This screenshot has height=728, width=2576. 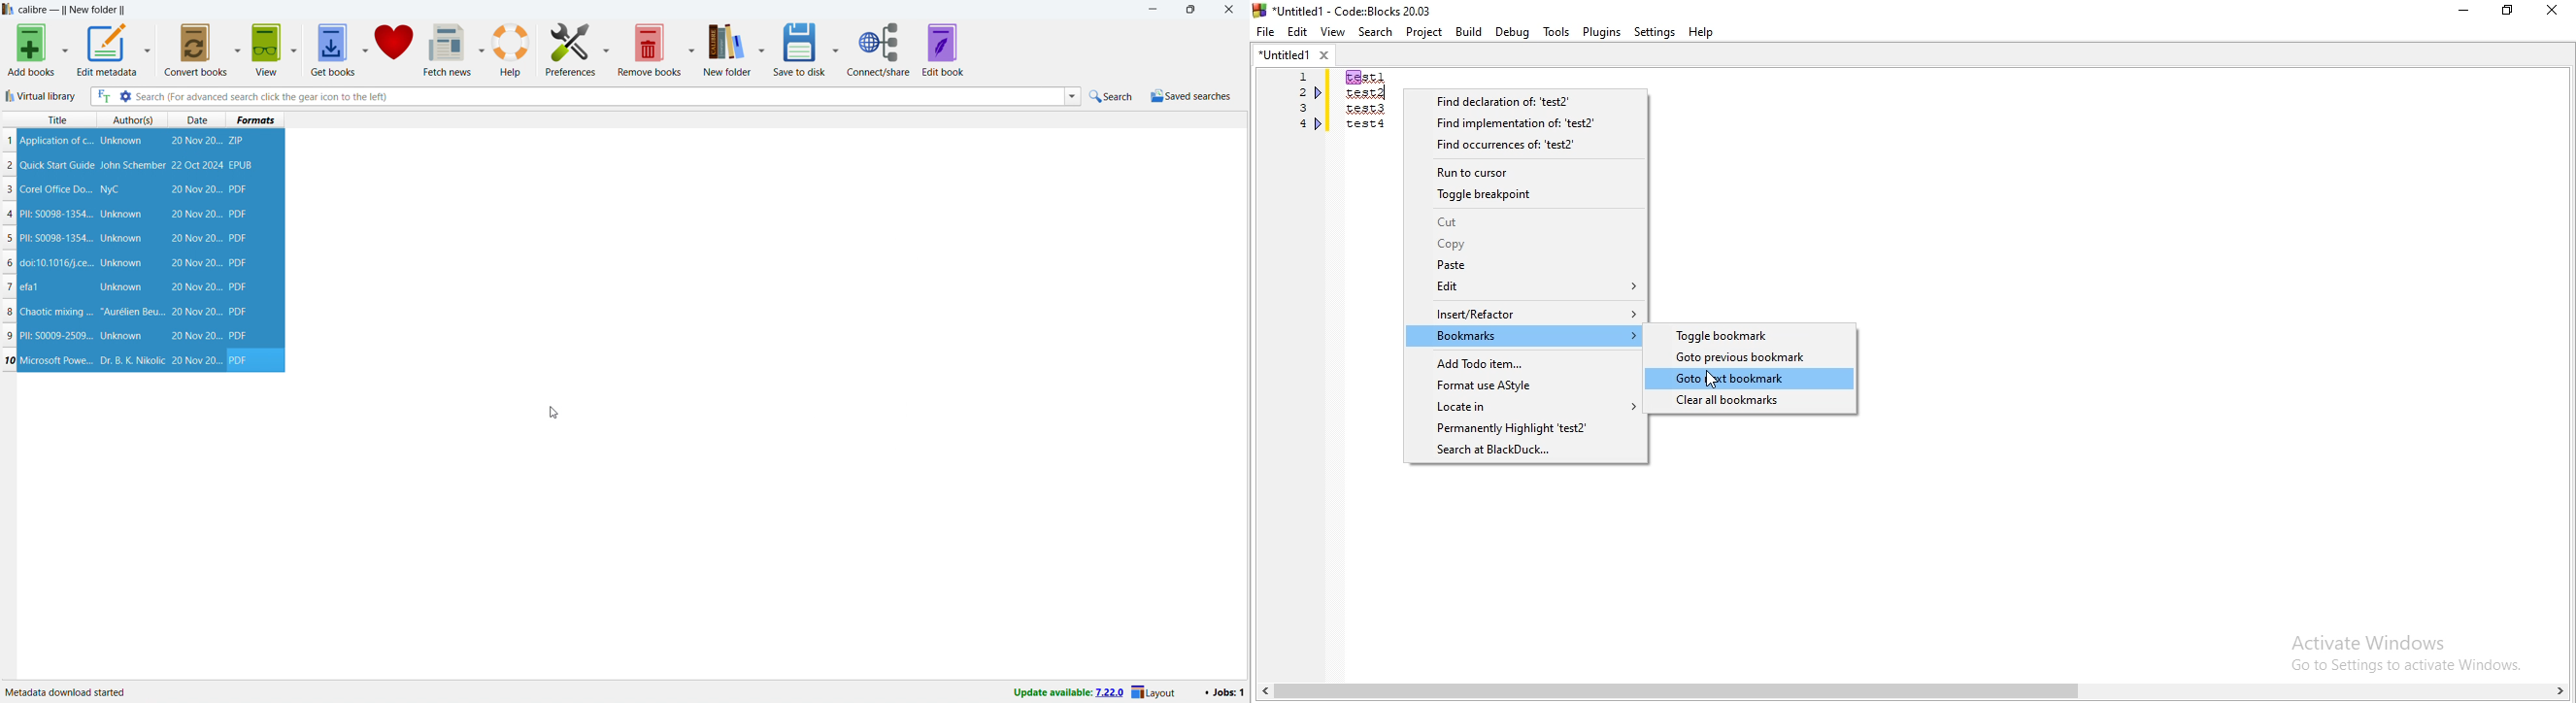 I want to click on PDF, so click(x=240, y=336).